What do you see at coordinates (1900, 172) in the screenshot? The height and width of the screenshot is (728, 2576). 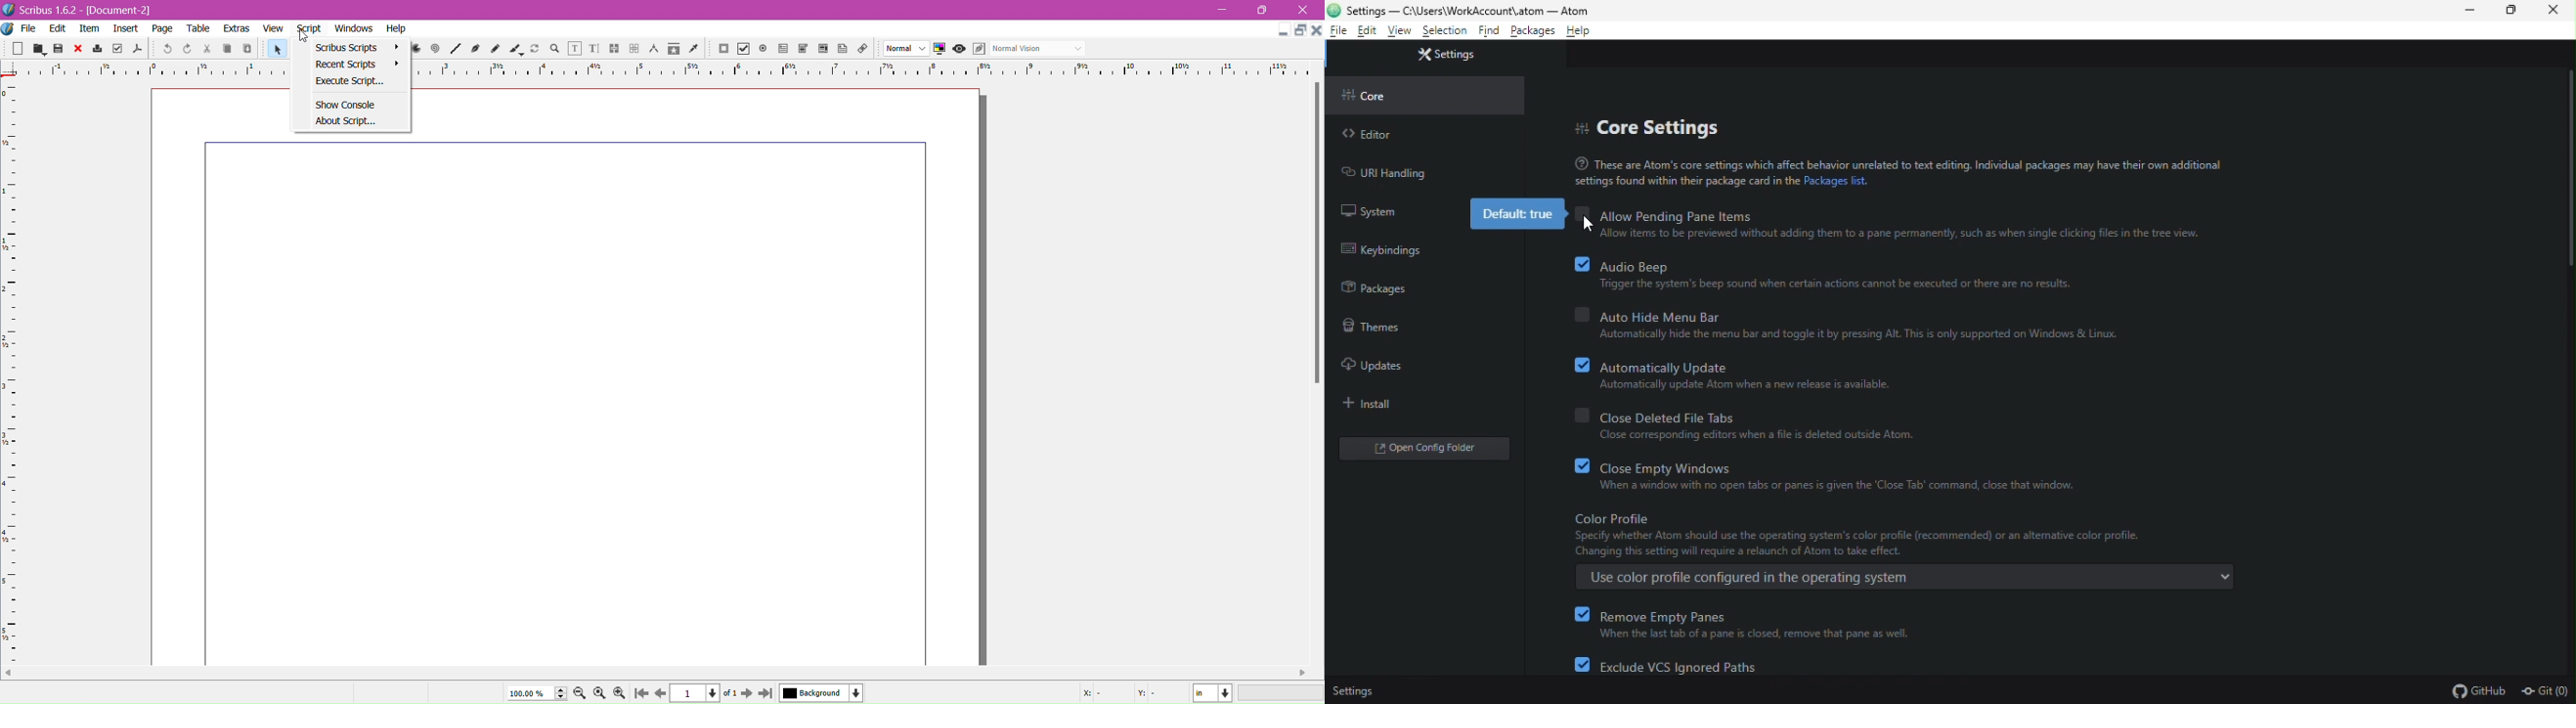 I see `These are Atom's core settings which affect behavior unrelatednto text editing. Individual packages may have their own additional settings found within their package card in the Packages list.` at bounding box center [1900, 172].